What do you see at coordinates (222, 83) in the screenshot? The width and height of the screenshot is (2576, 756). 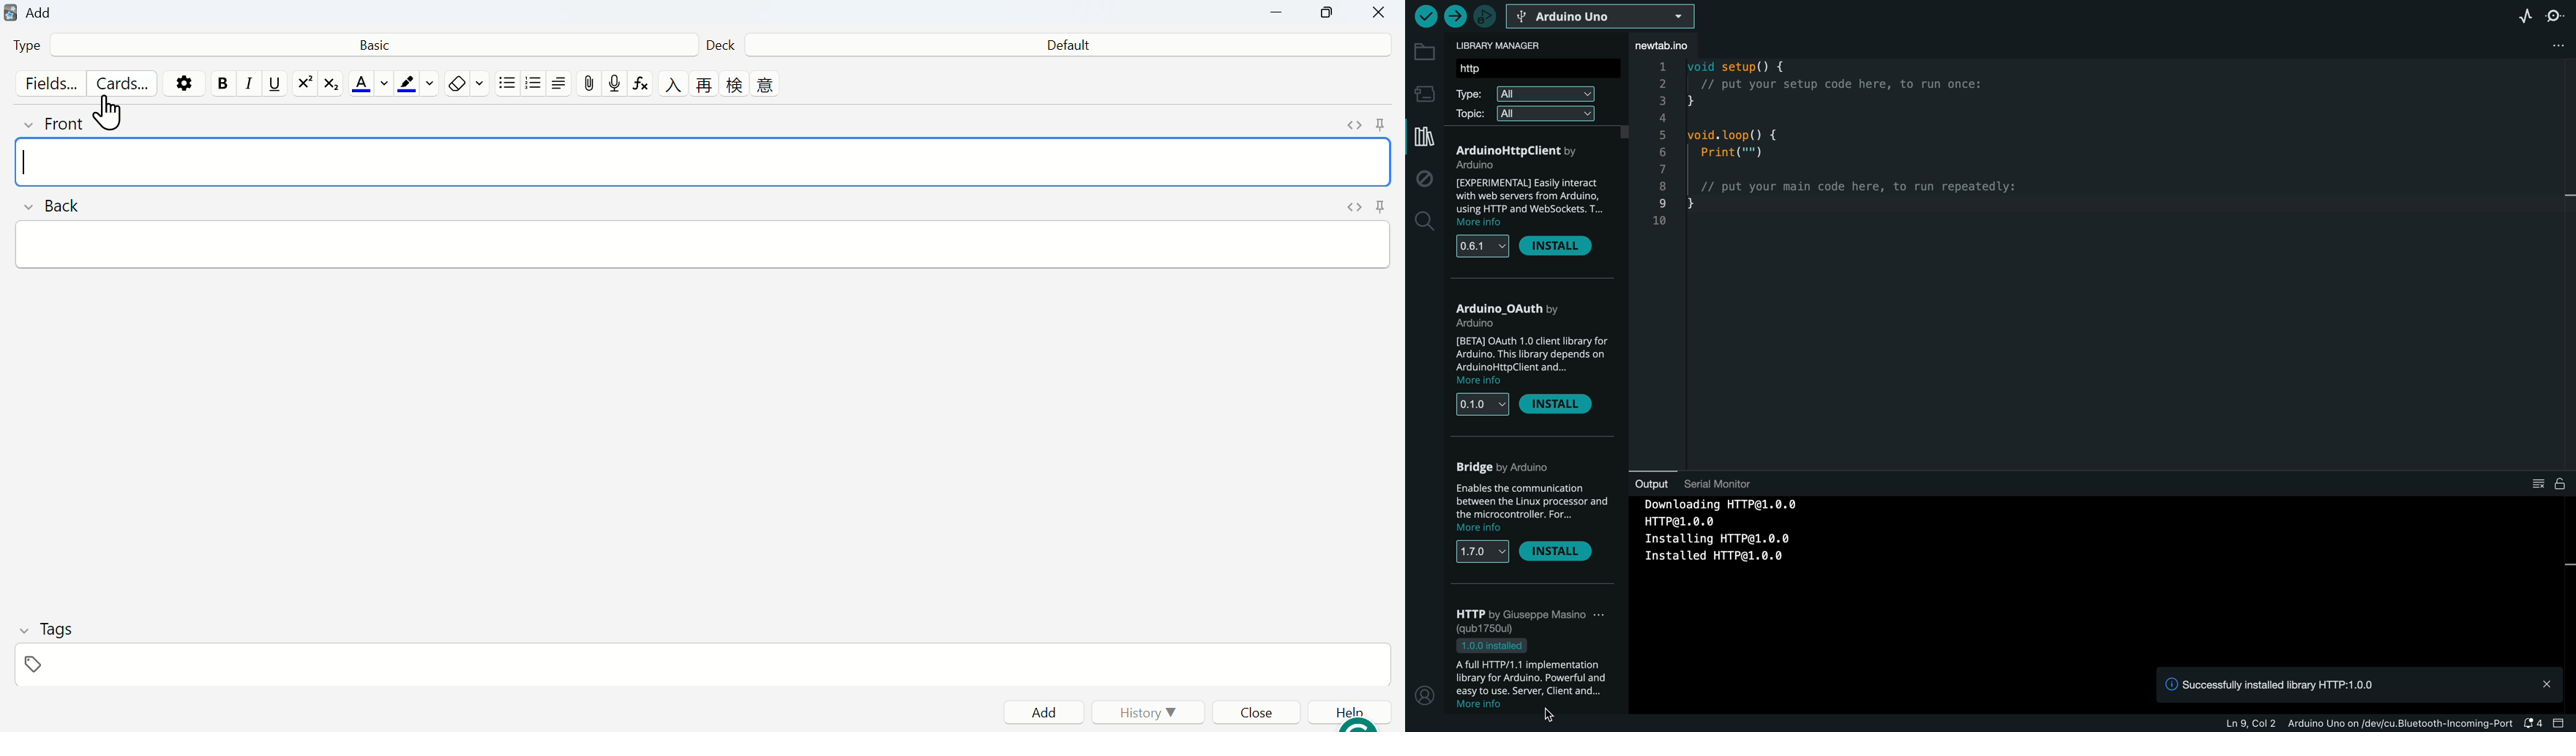 I see `bold text` at bounding box center [222, 83].